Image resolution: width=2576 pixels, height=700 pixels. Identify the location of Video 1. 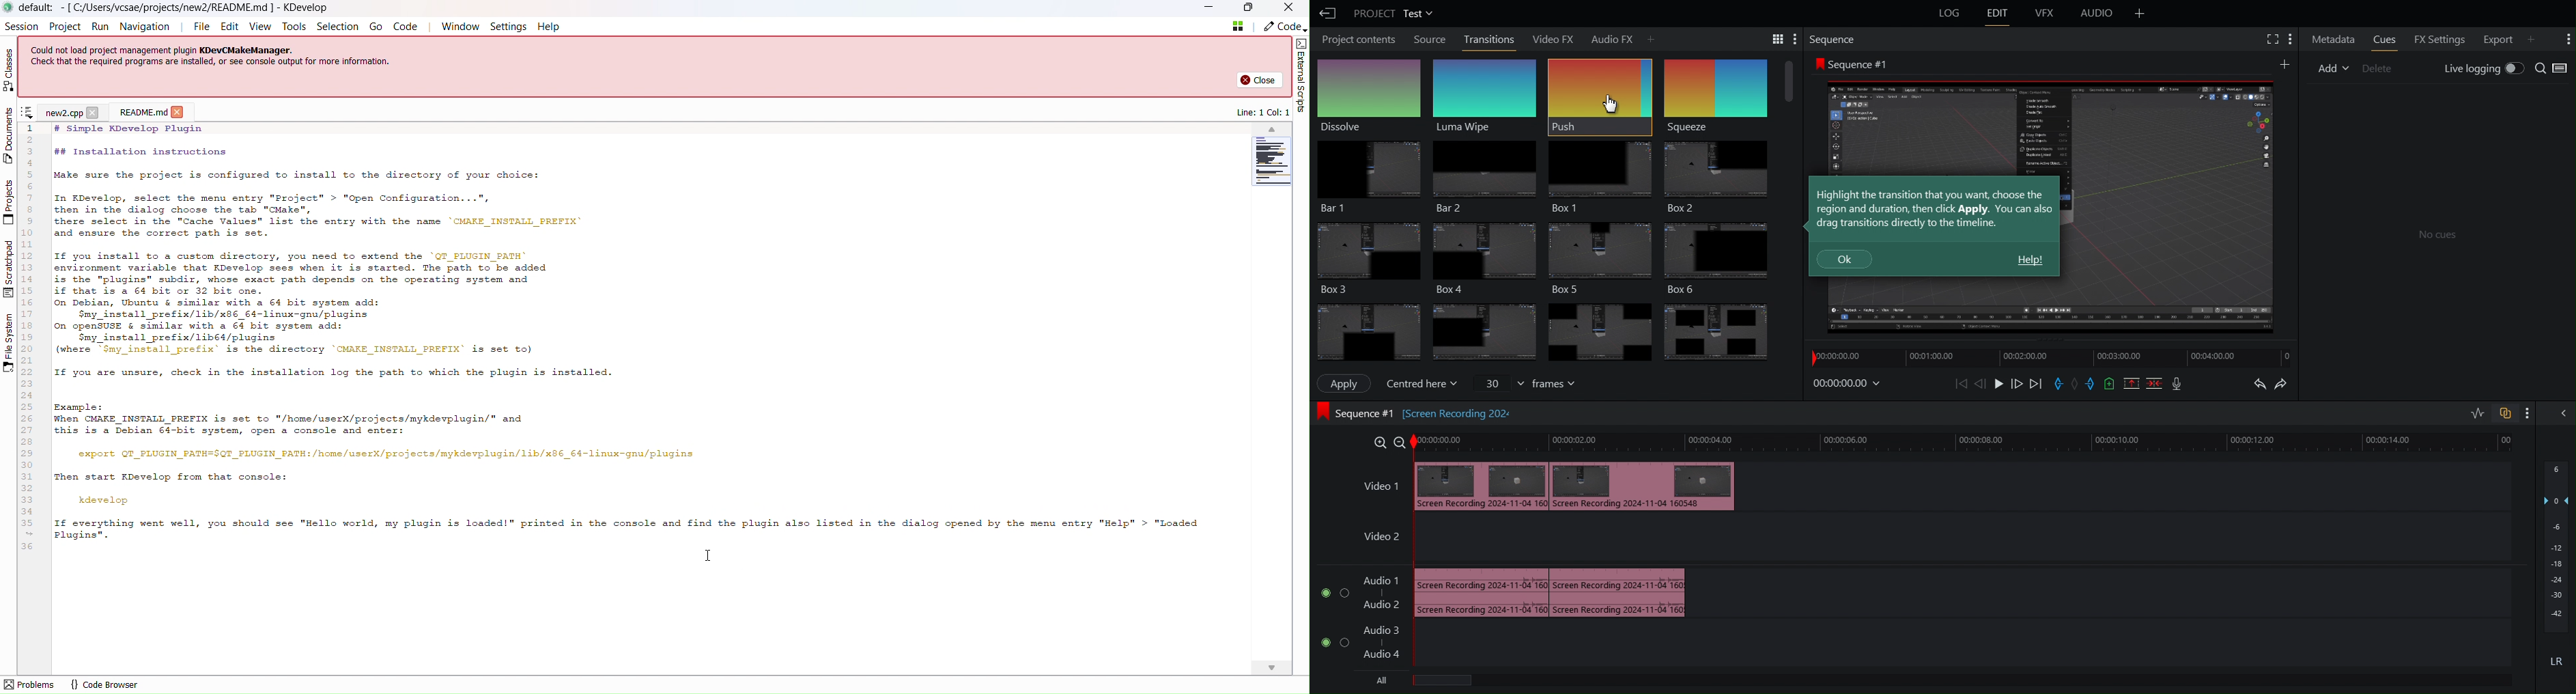
(1368, 486).